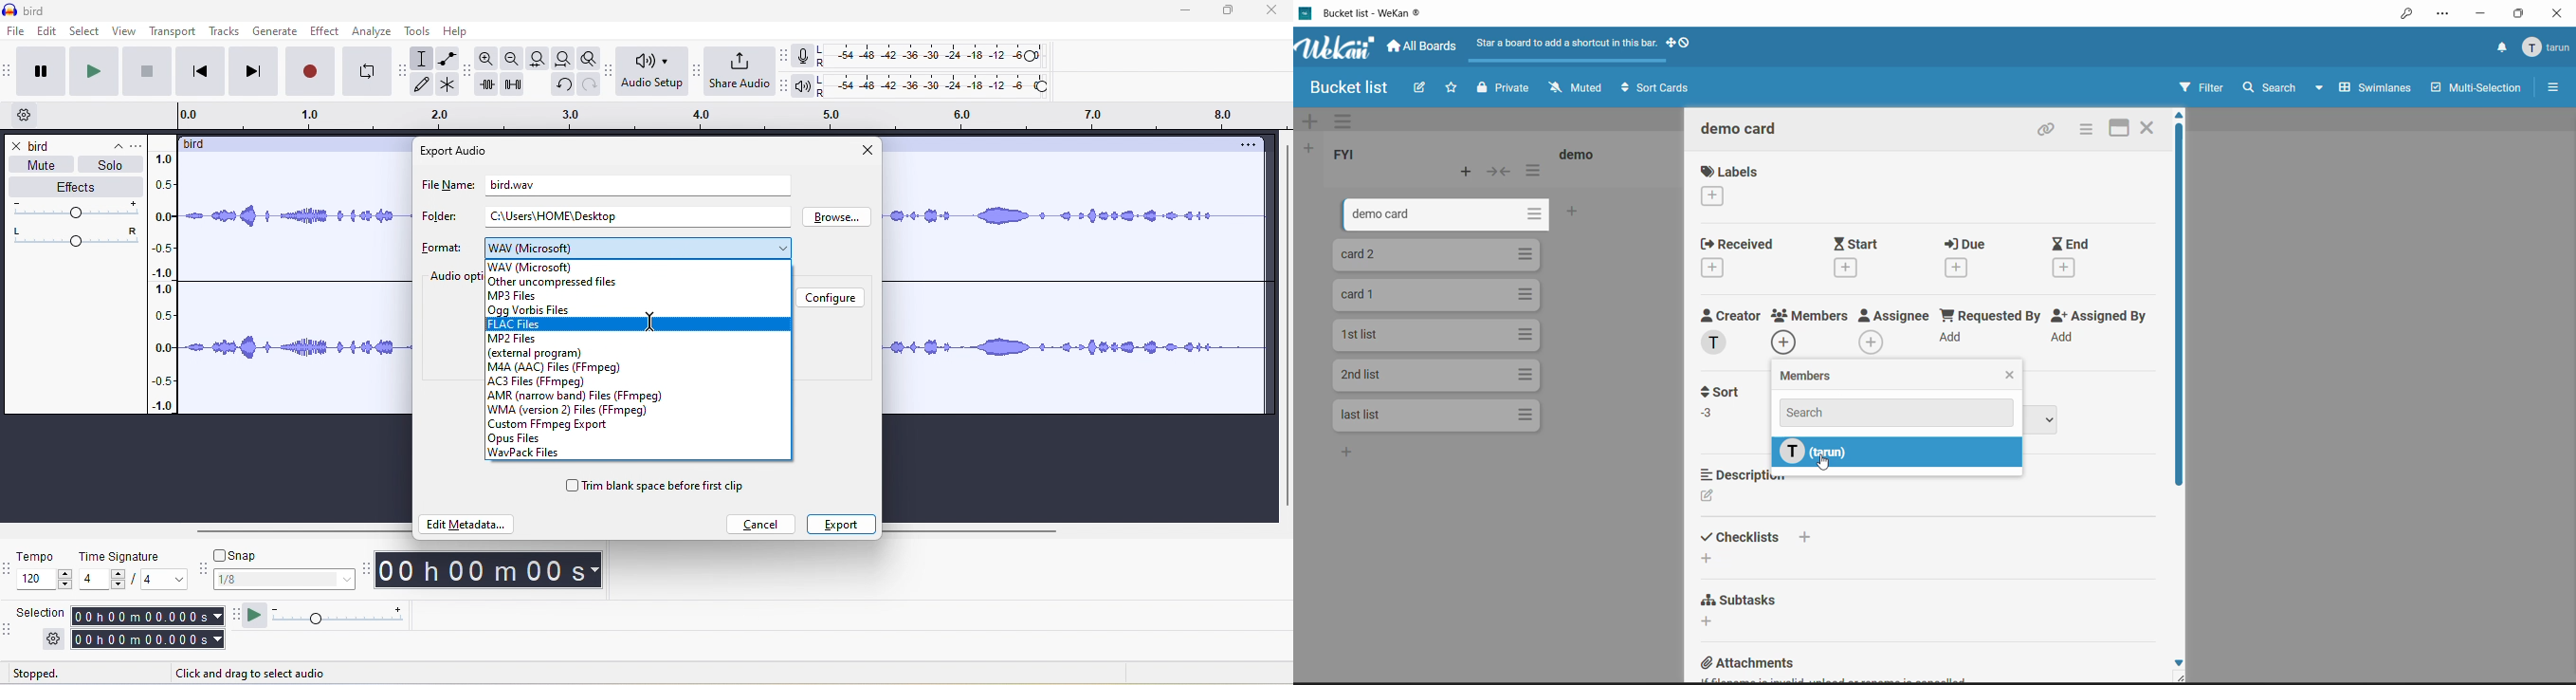  I want to click on edit metadata, so click(466, 527).